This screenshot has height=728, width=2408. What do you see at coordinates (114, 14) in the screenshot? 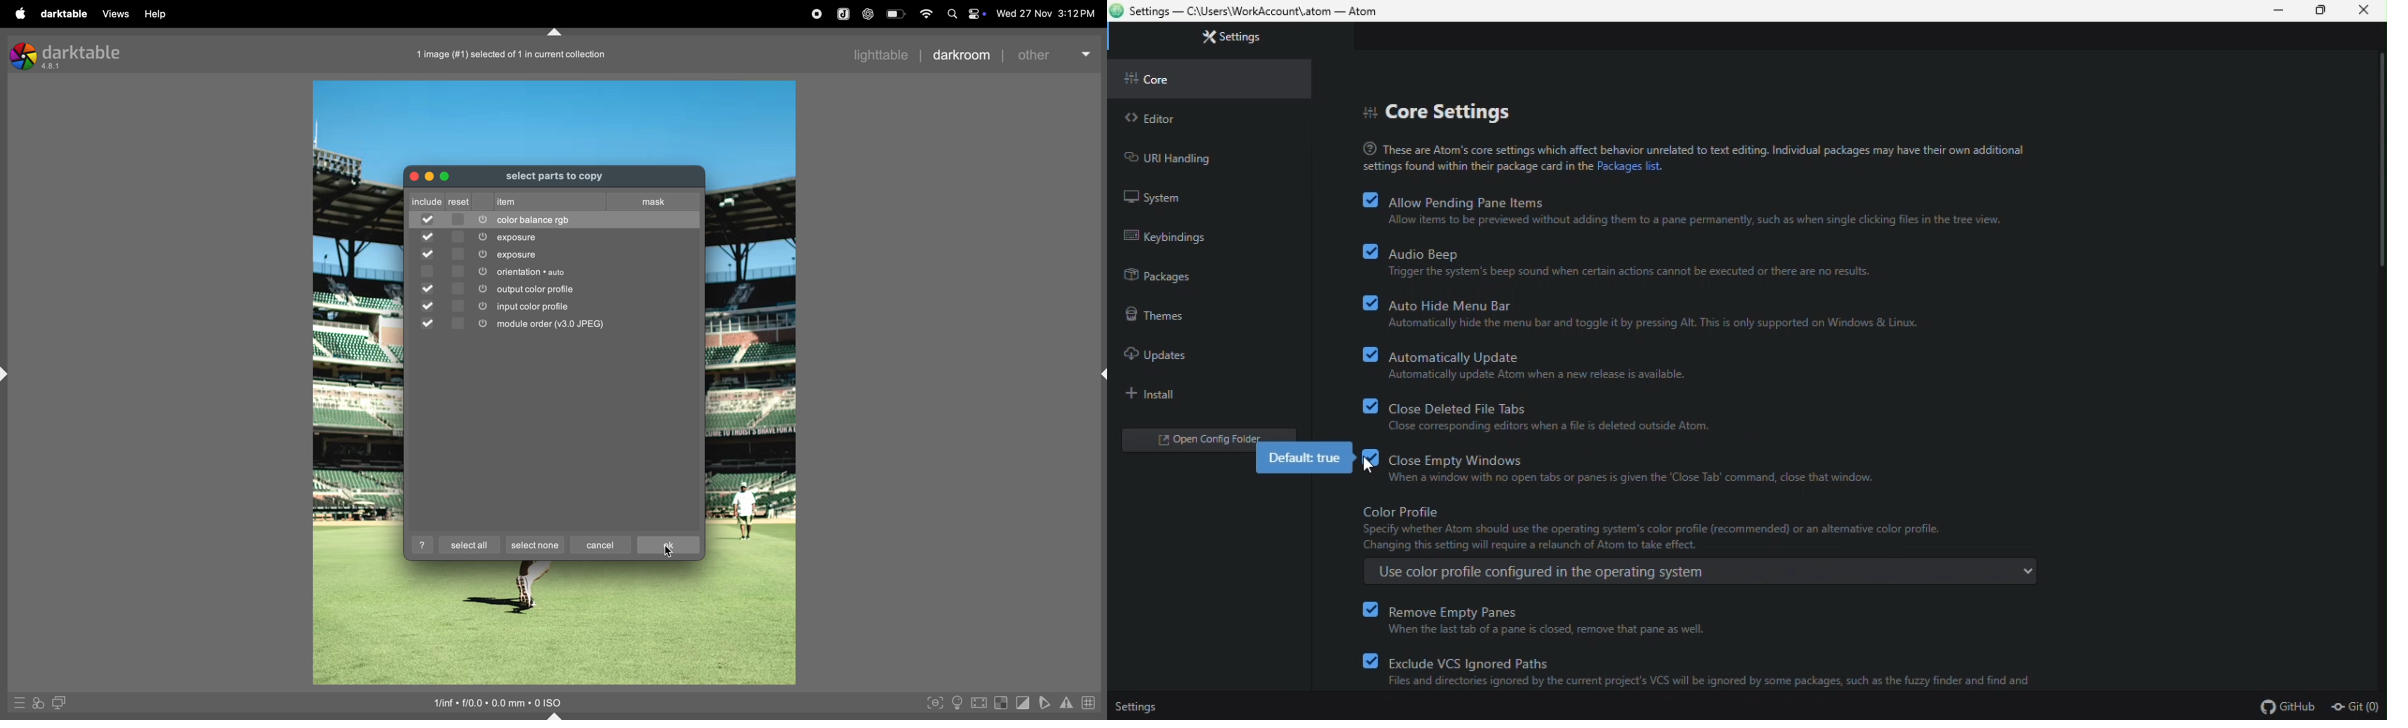
I see `views` at bounding box center [114, 14].